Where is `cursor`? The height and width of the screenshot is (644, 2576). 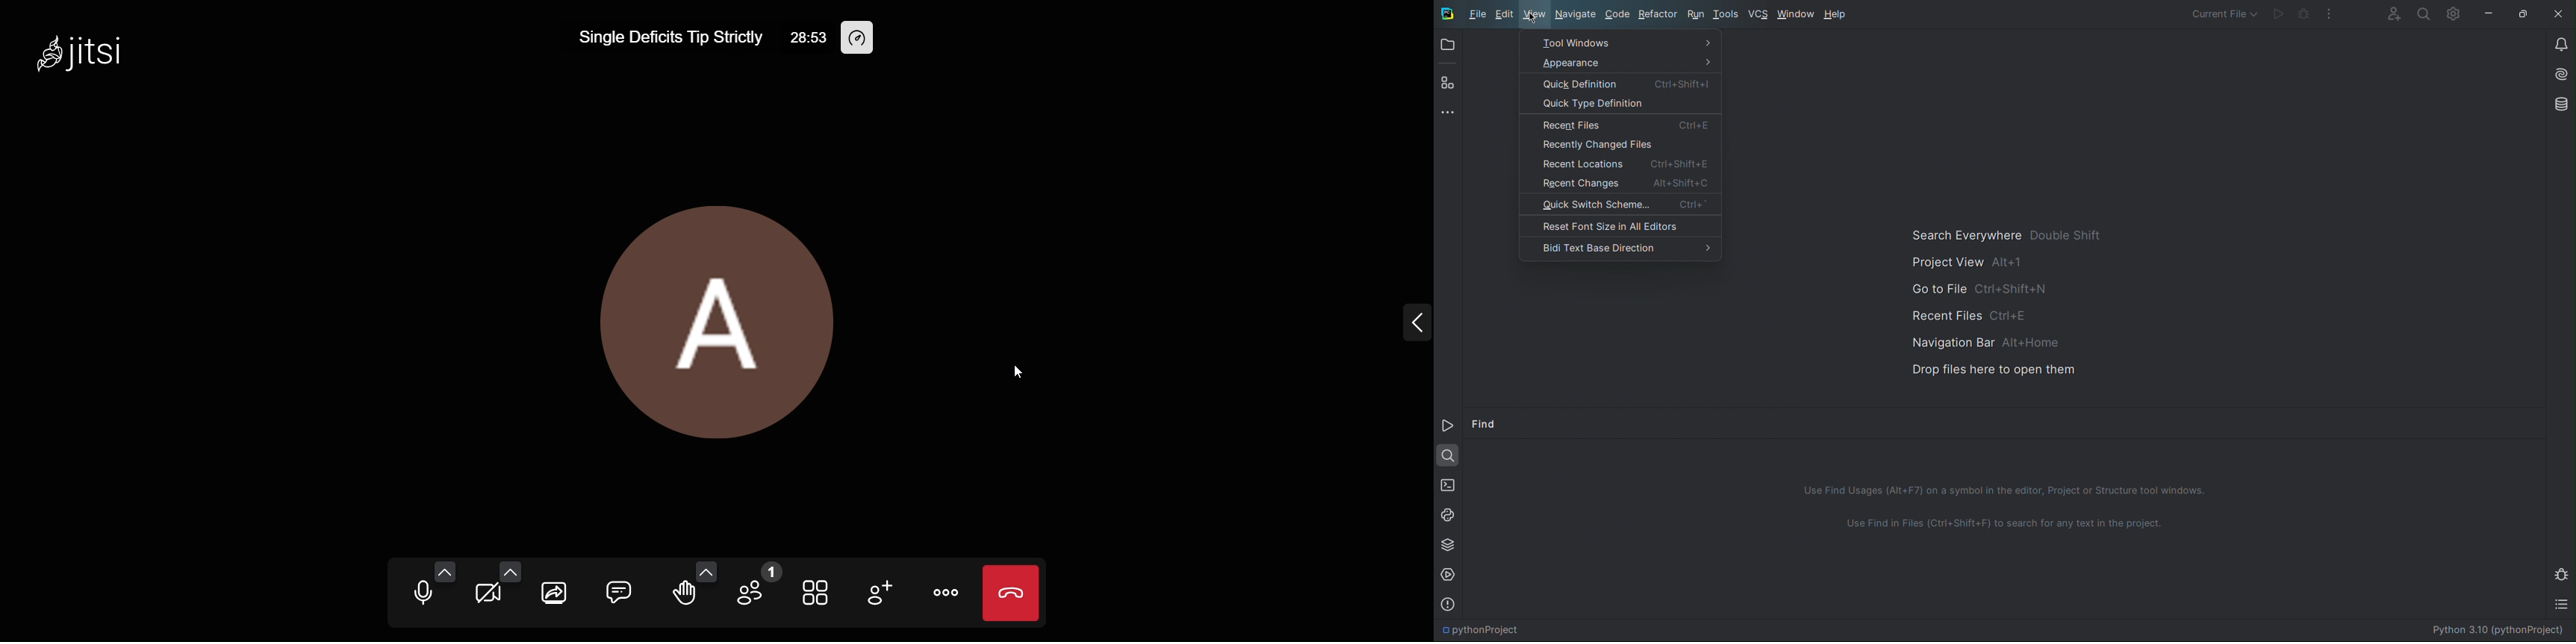 cursor is located at coordinates (1534, 18).